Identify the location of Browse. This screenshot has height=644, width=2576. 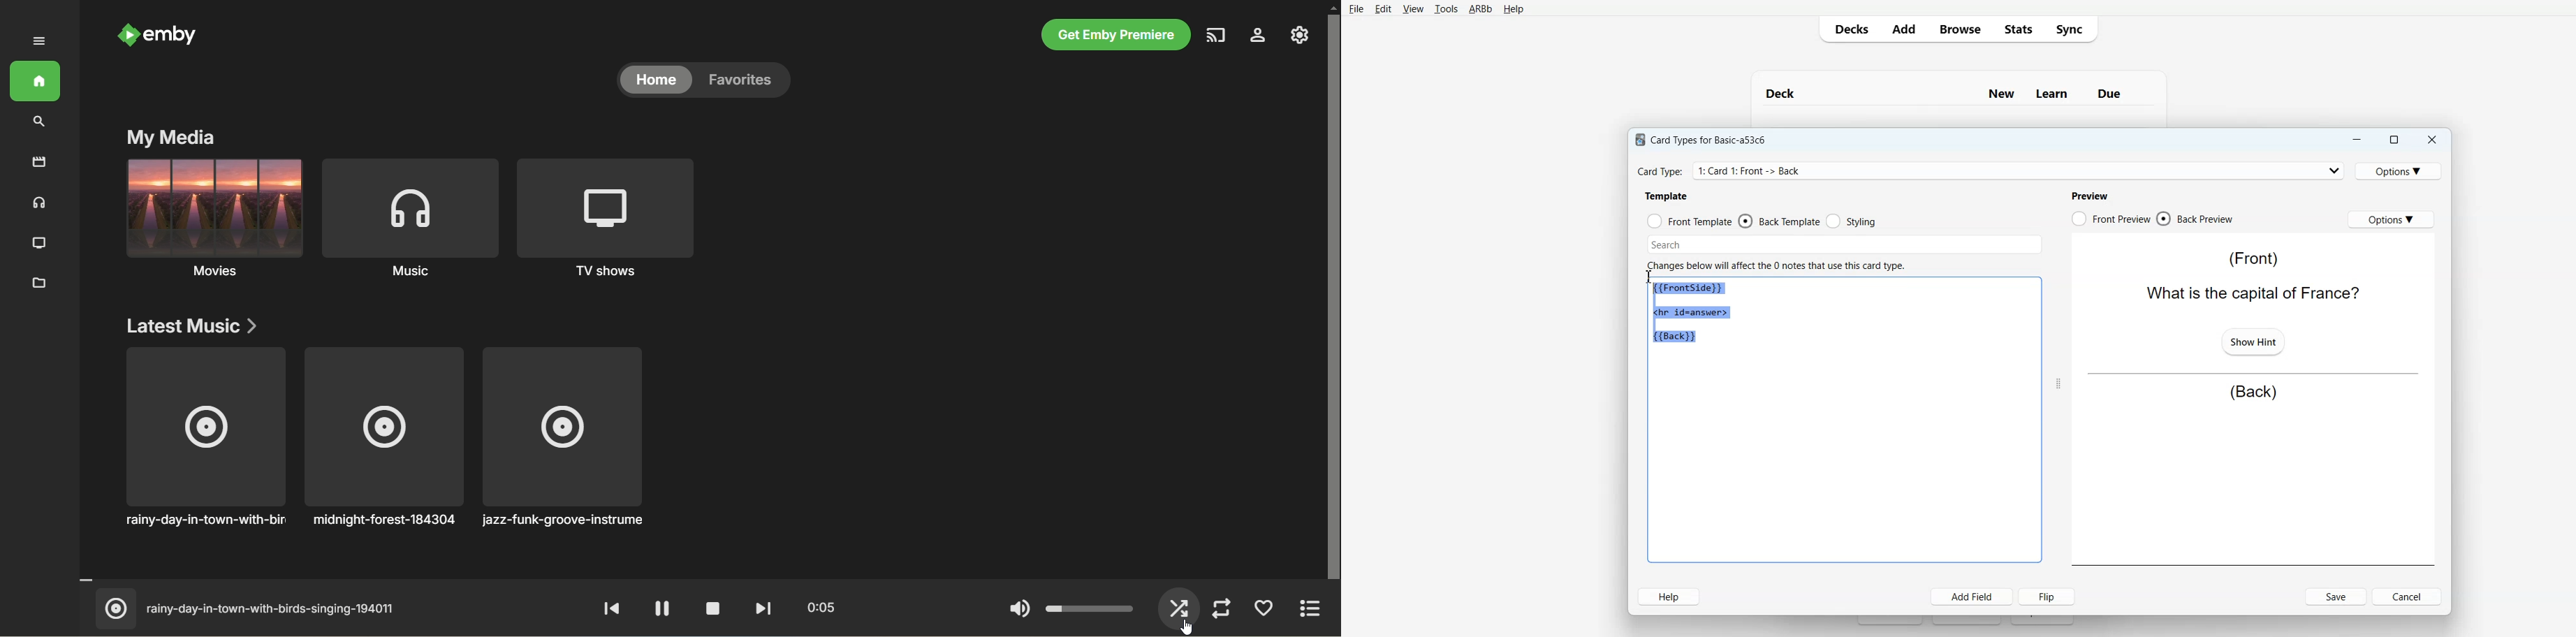
(1959, 28).